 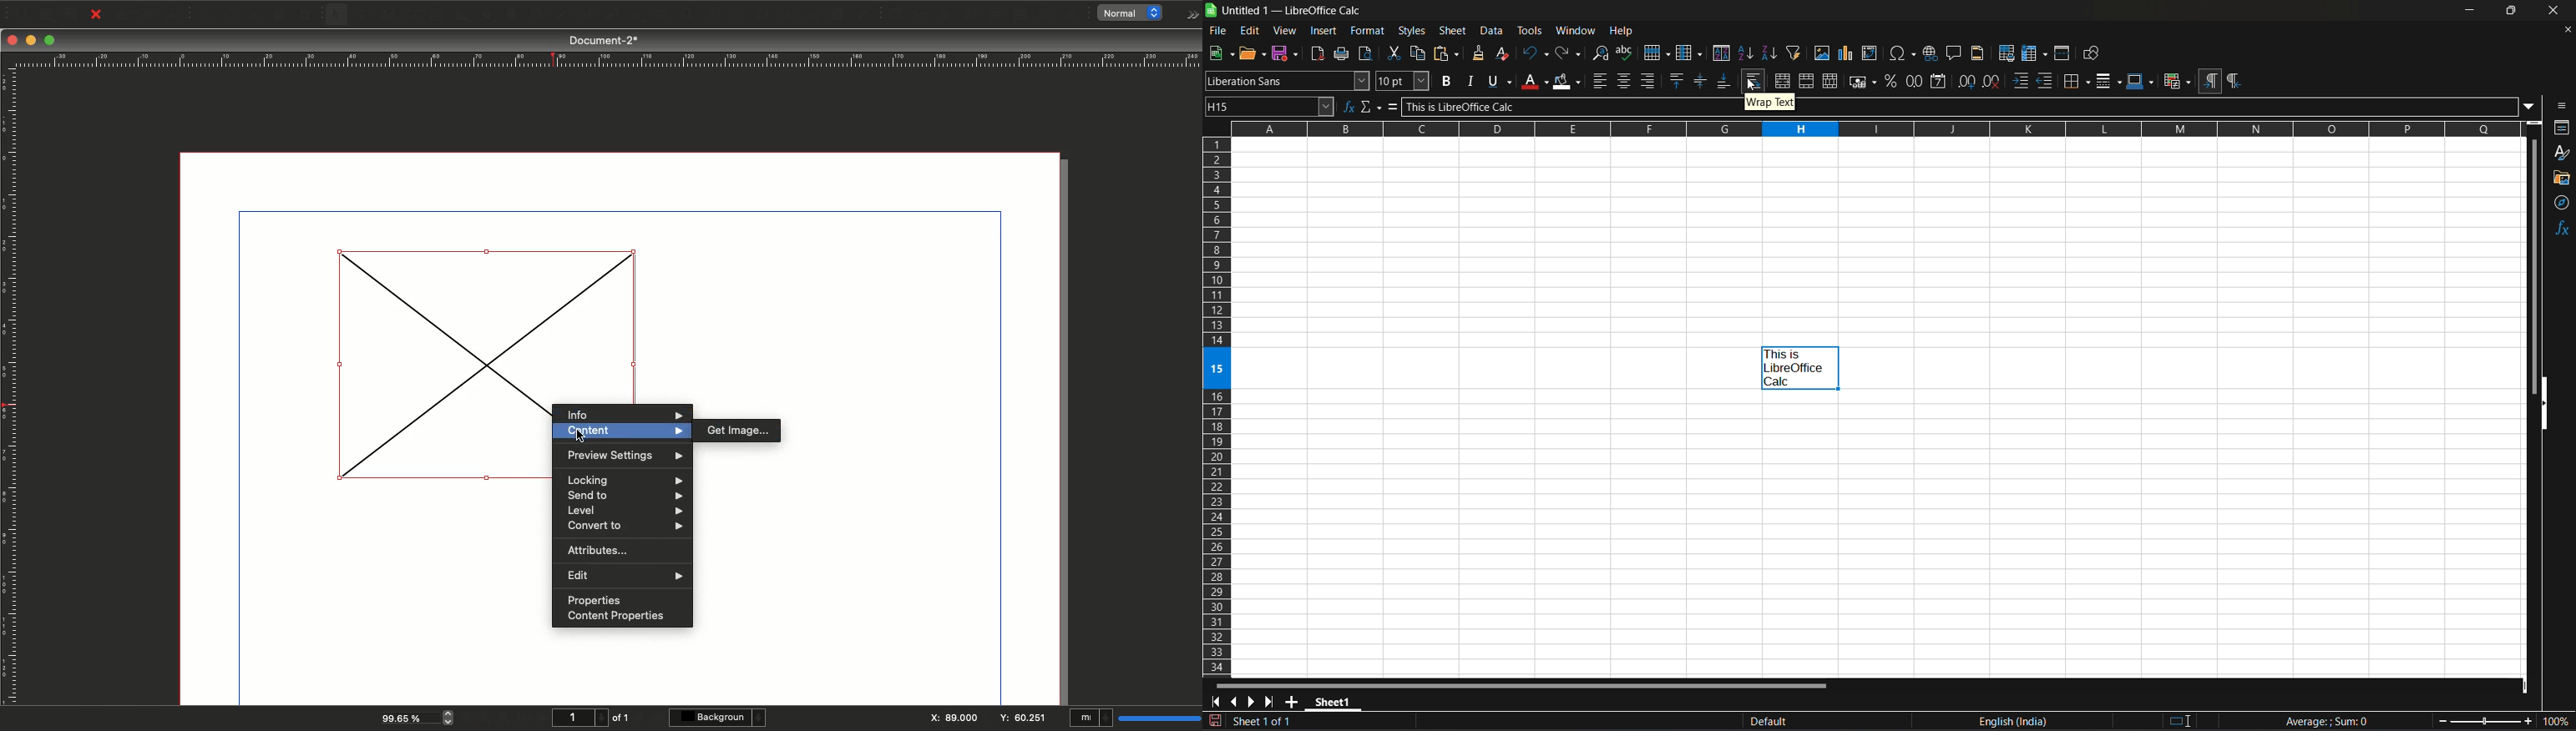 I want to click on 99.65 %, so click(x=405, y=717).